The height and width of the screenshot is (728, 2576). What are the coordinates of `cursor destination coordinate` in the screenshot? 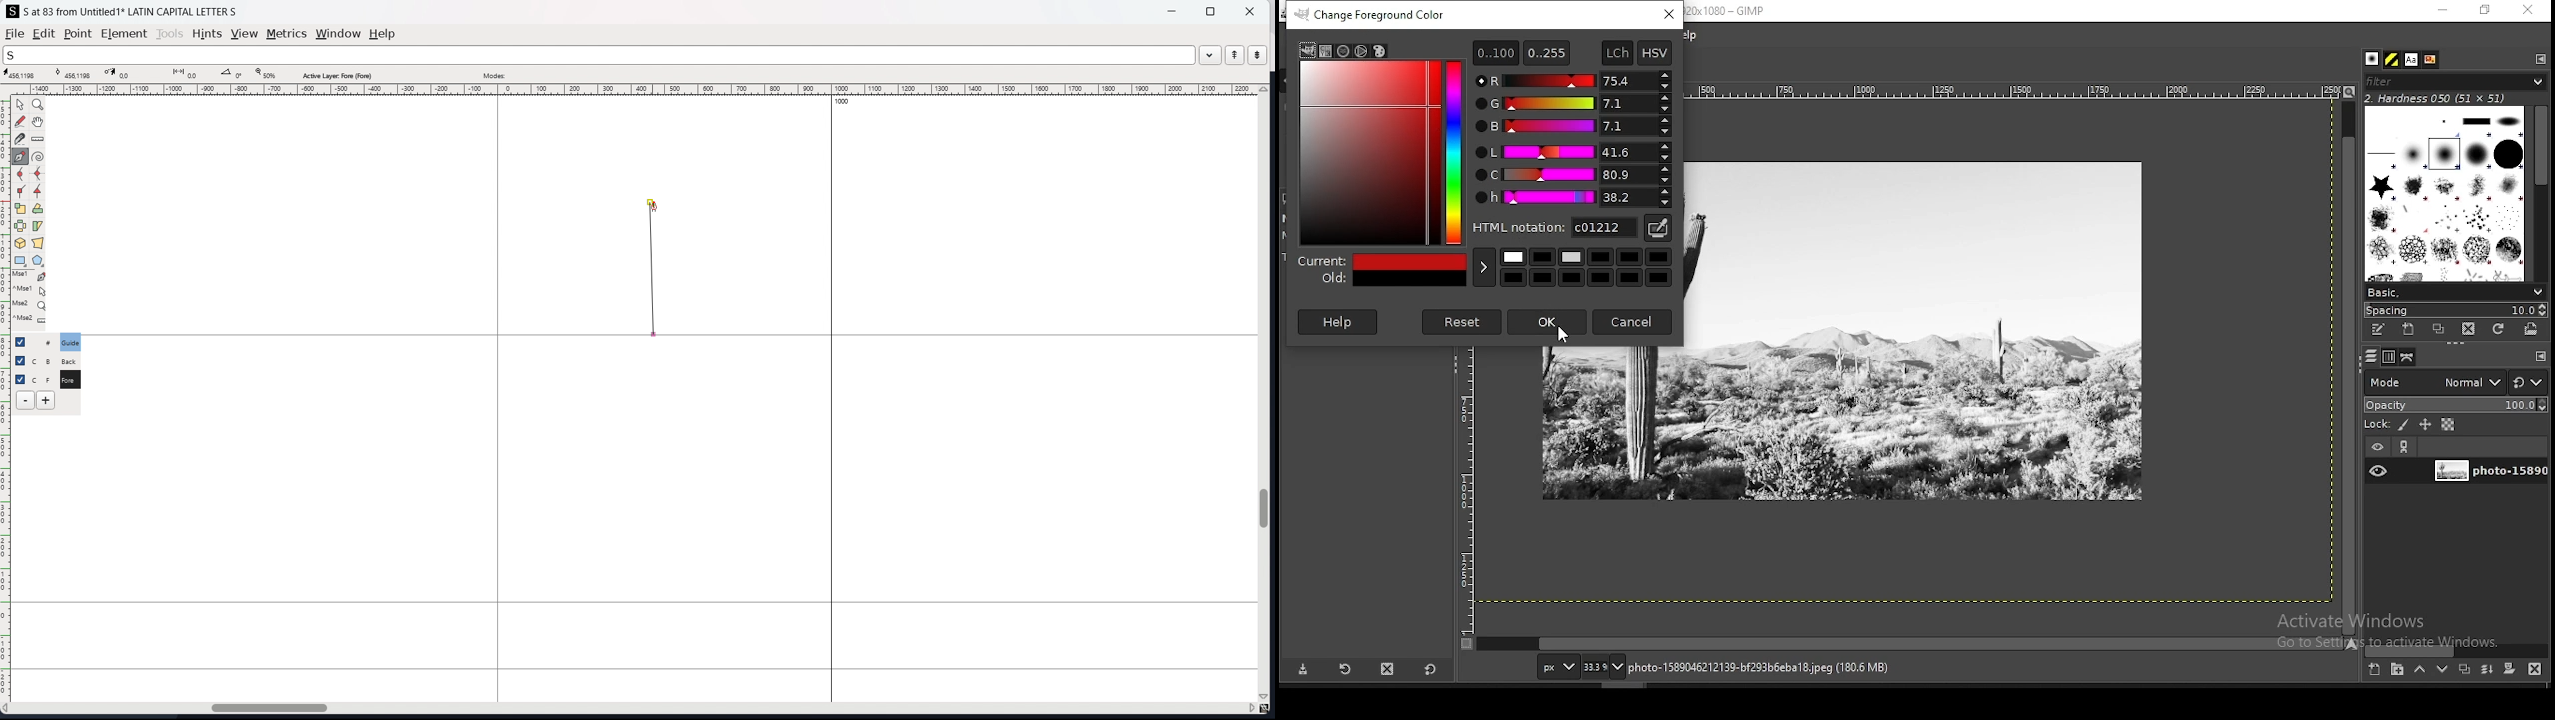 It's located at (126, 73).